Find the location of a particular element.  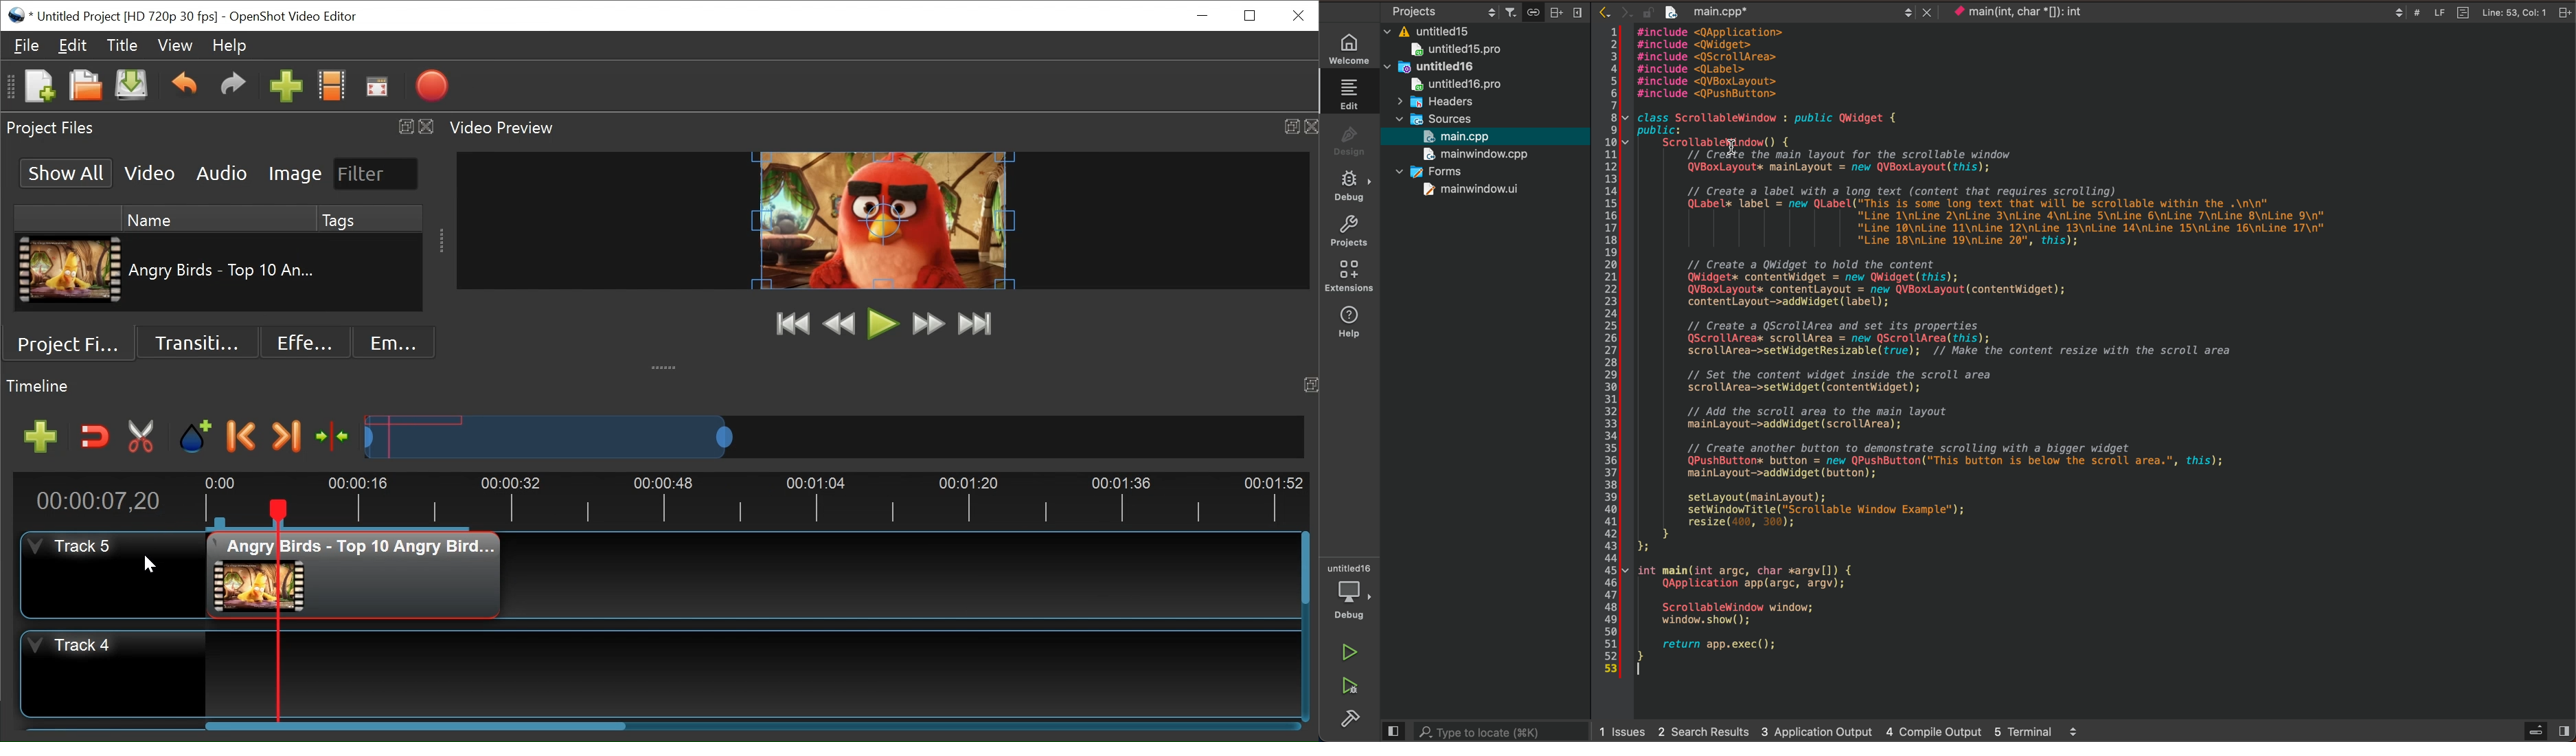

Clip at Track is located at coordinates (354, 574).